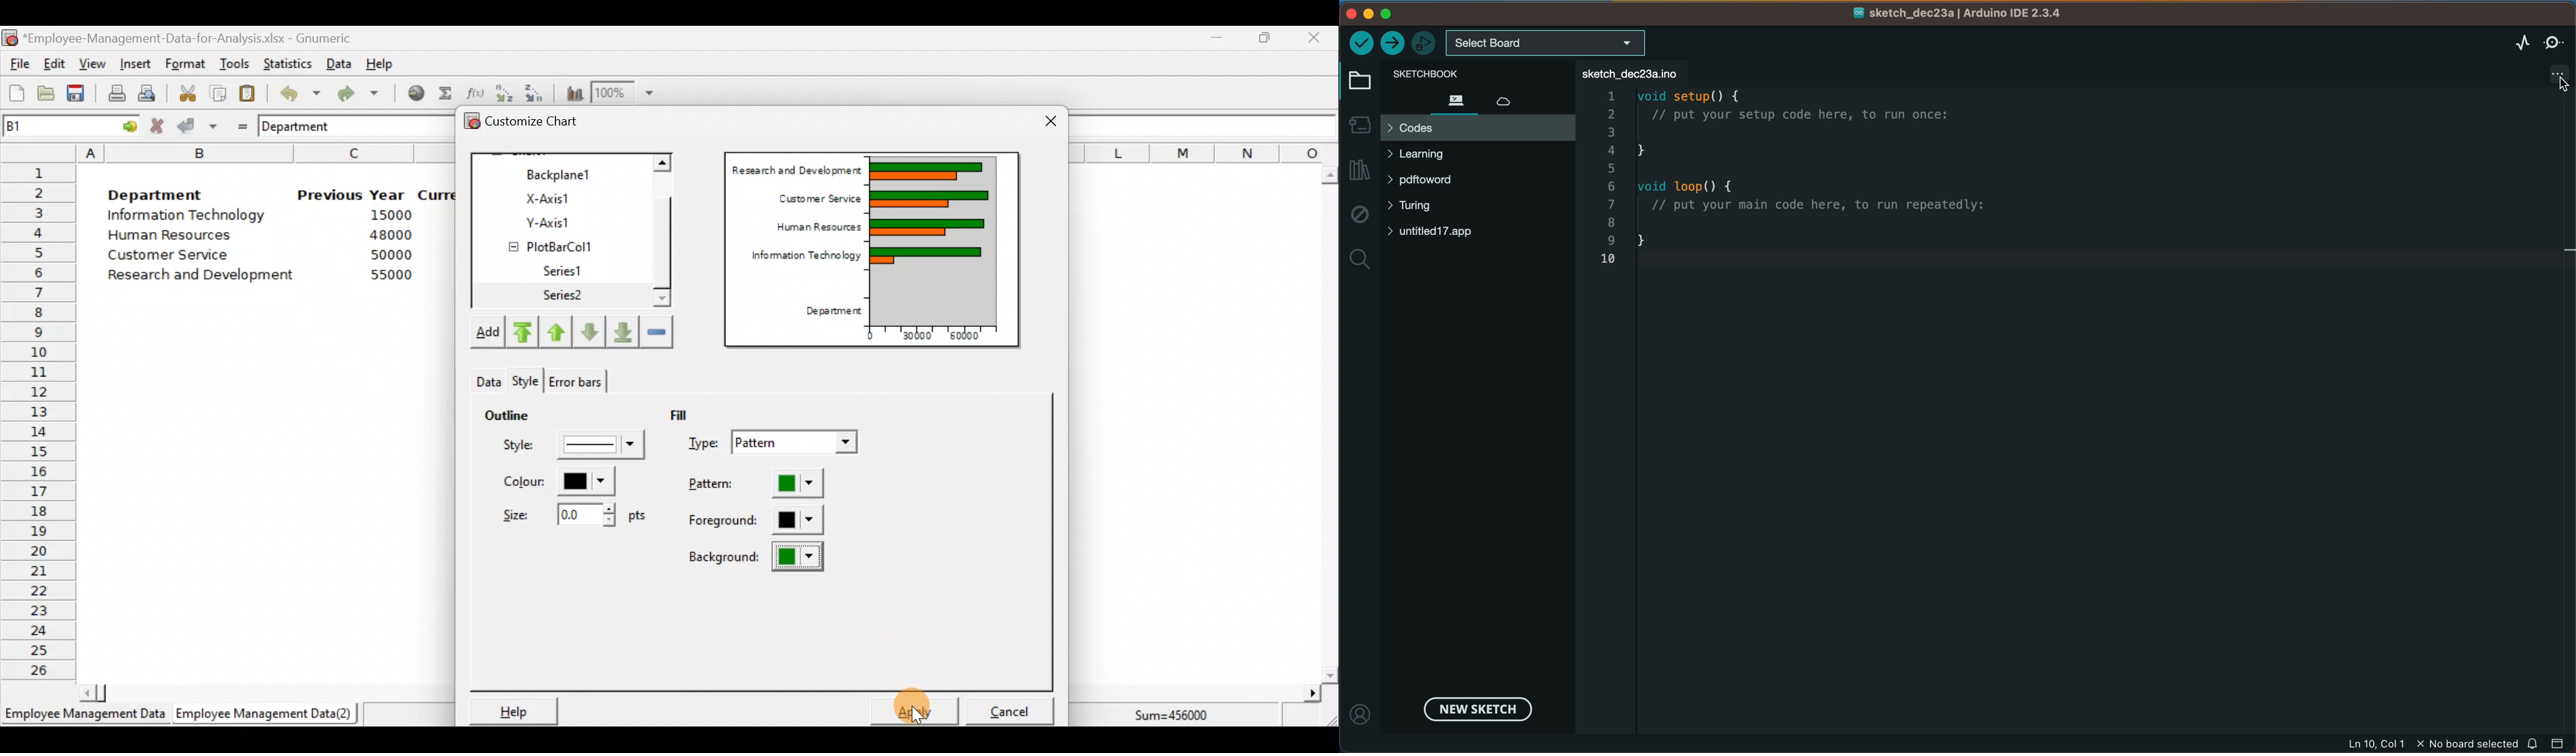 This screenshot has height=756, width=2576. What do you see at coordinates (10, 39) in the screenshot?
I see `Gnumeric logo` at bounding box center [10, 39].